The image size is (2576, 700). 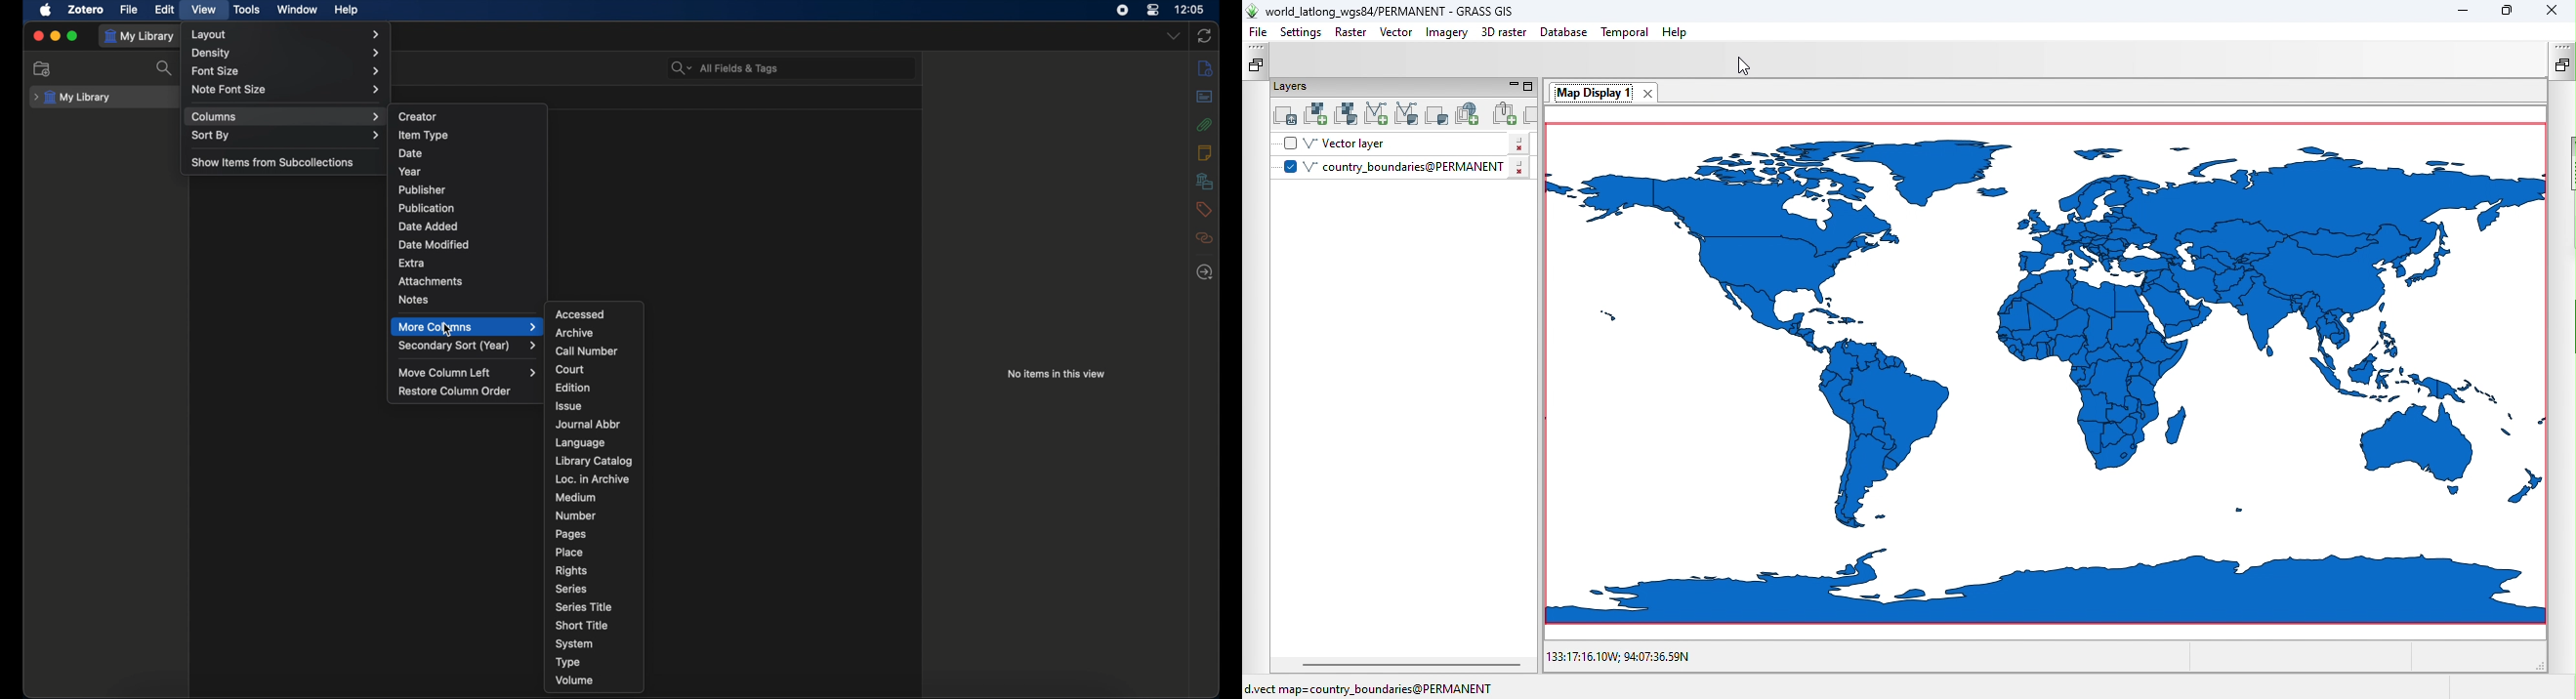 What do you see at coordinates (166, 68) in the screenshot?
I see `search` at bounding box center [166, 68].